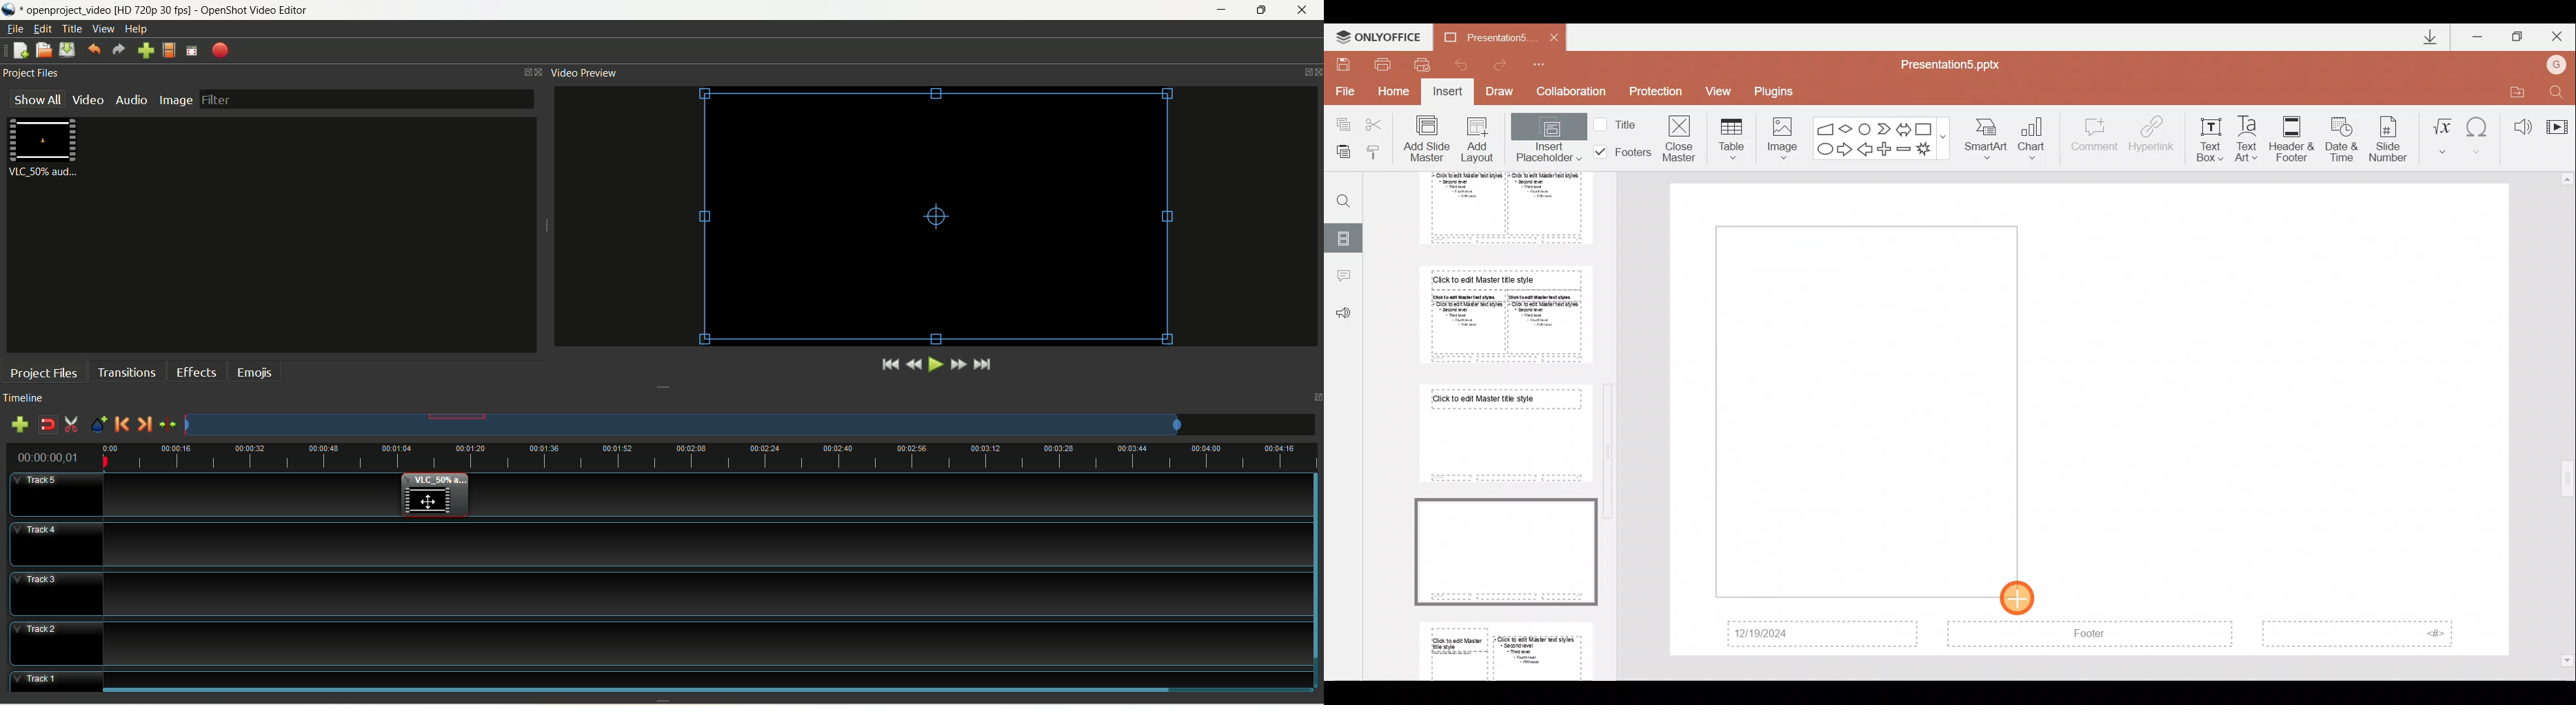  Describe the element at coordinates (2479, 134) in the screenshot. I see `Symbol` at that location.